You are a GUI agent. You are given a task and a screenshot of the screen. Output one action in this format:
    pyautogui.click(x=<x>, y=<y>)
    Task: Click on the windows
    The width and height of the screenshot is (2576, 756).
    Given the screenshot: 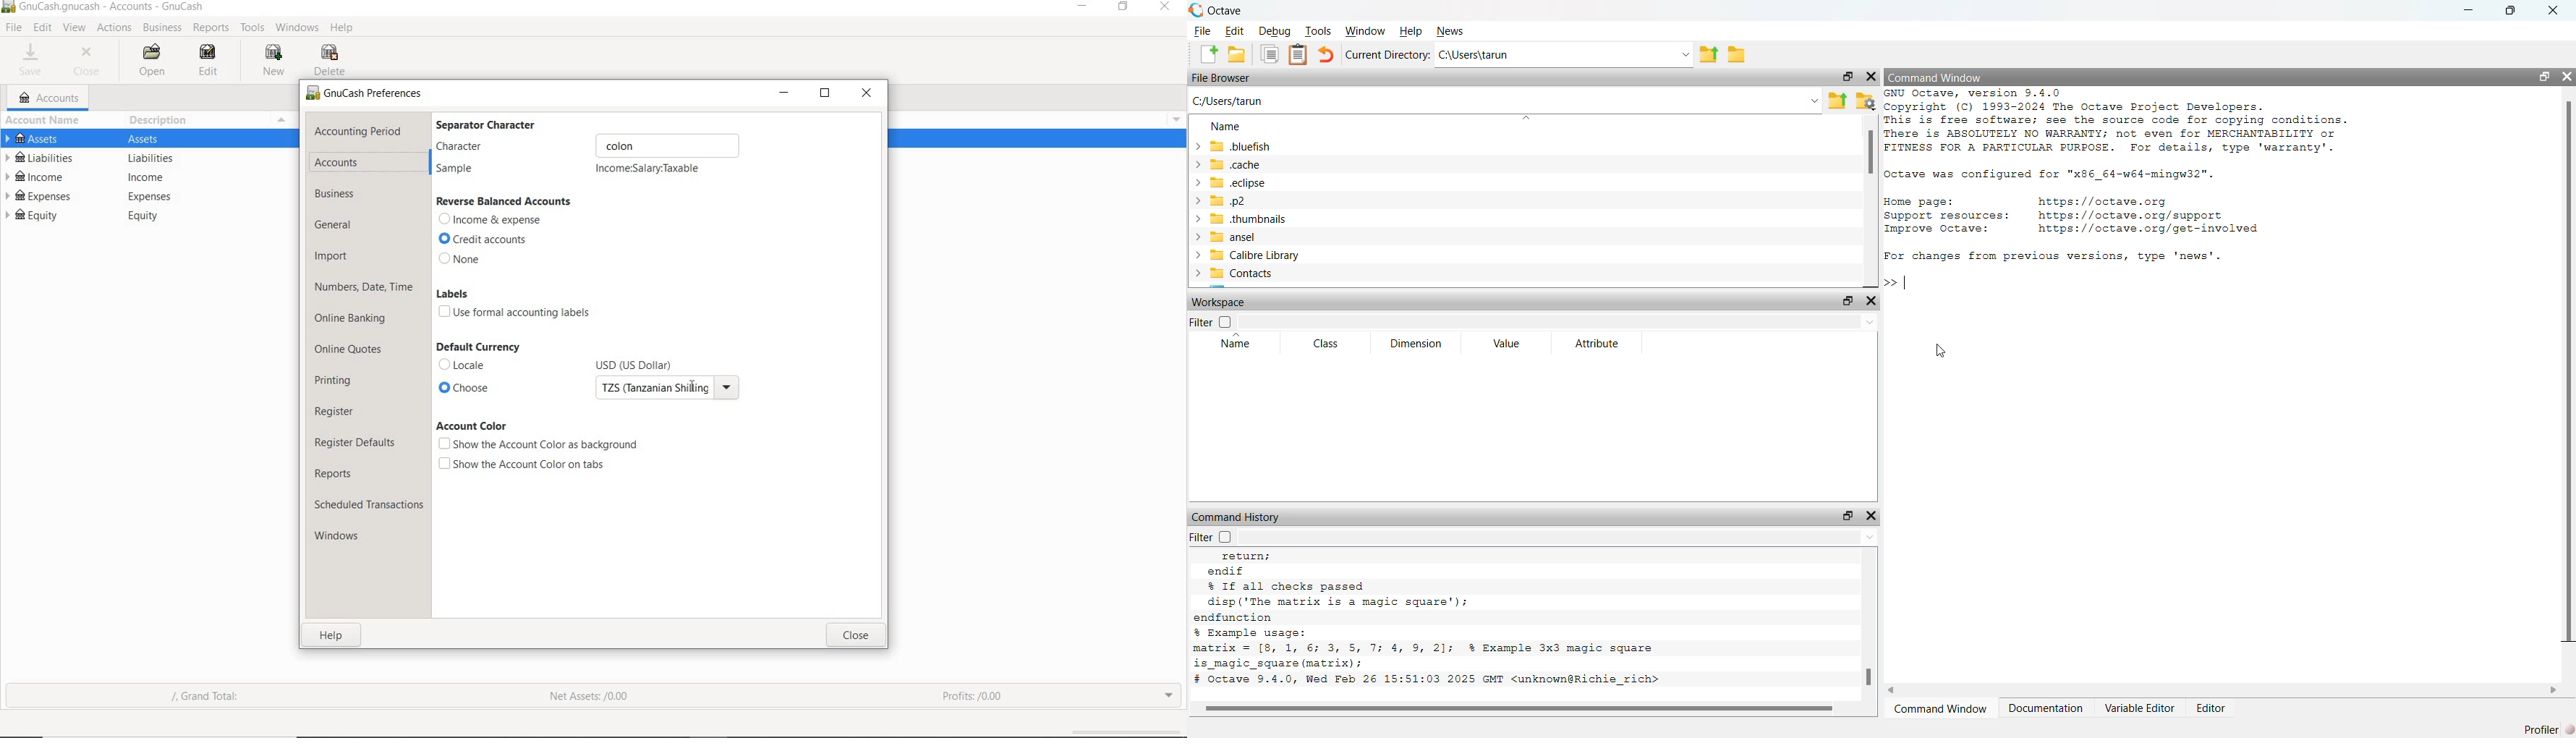 What is the action you would take?
    pyautogui.click(x=348, y=538)
    